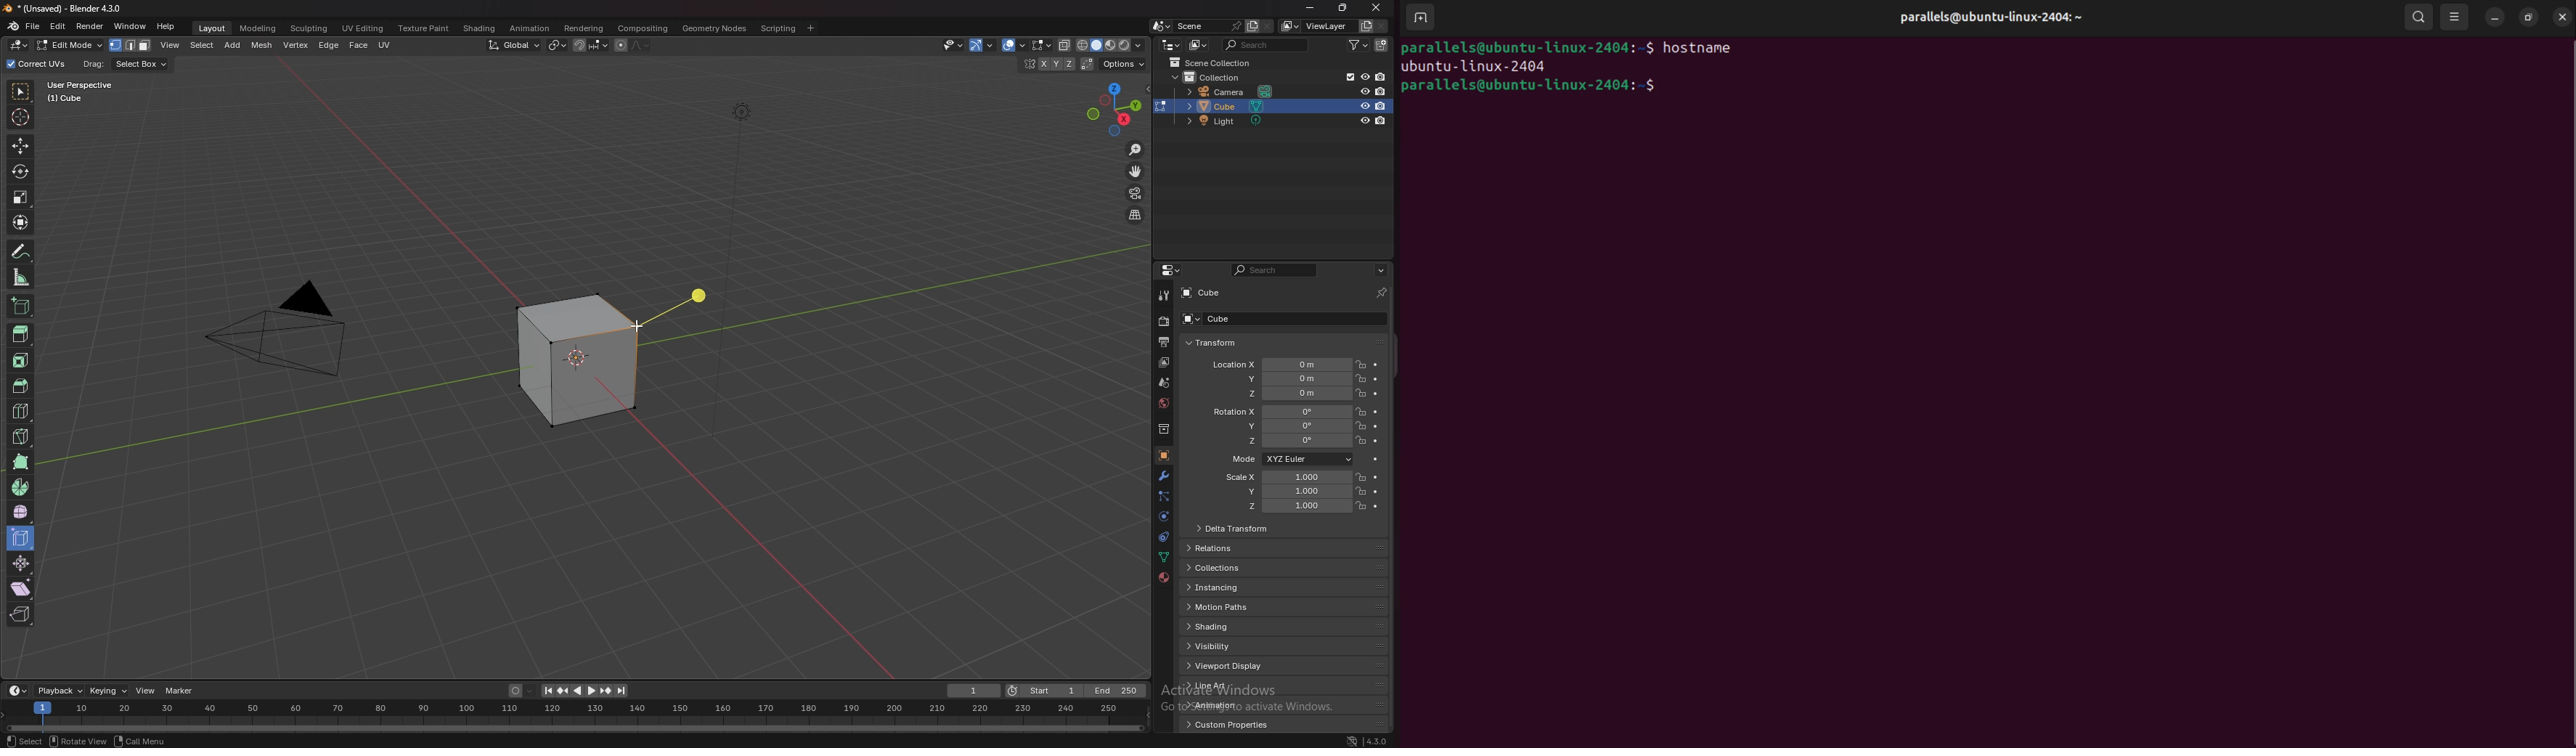 The width and height of the screenshot is (2576, 756). I want to click on cube, so click(1202, 293).